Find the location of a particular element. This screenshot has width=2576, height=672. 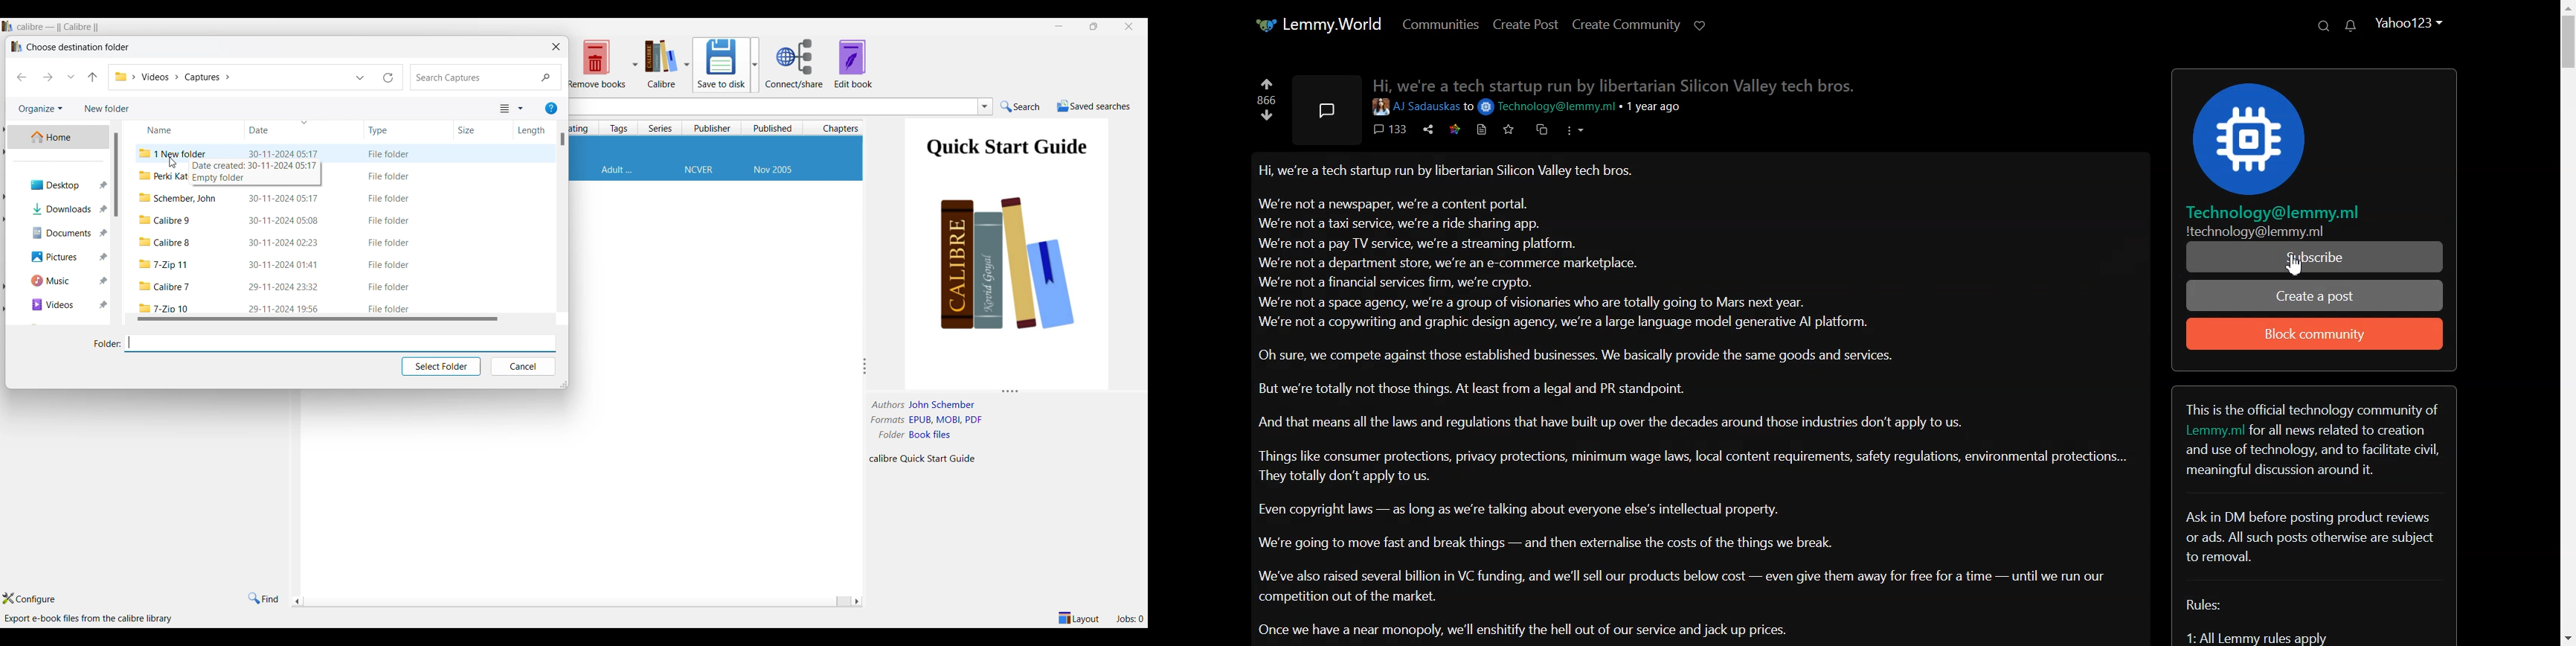

View Source is located at coordinates (1481, 129).